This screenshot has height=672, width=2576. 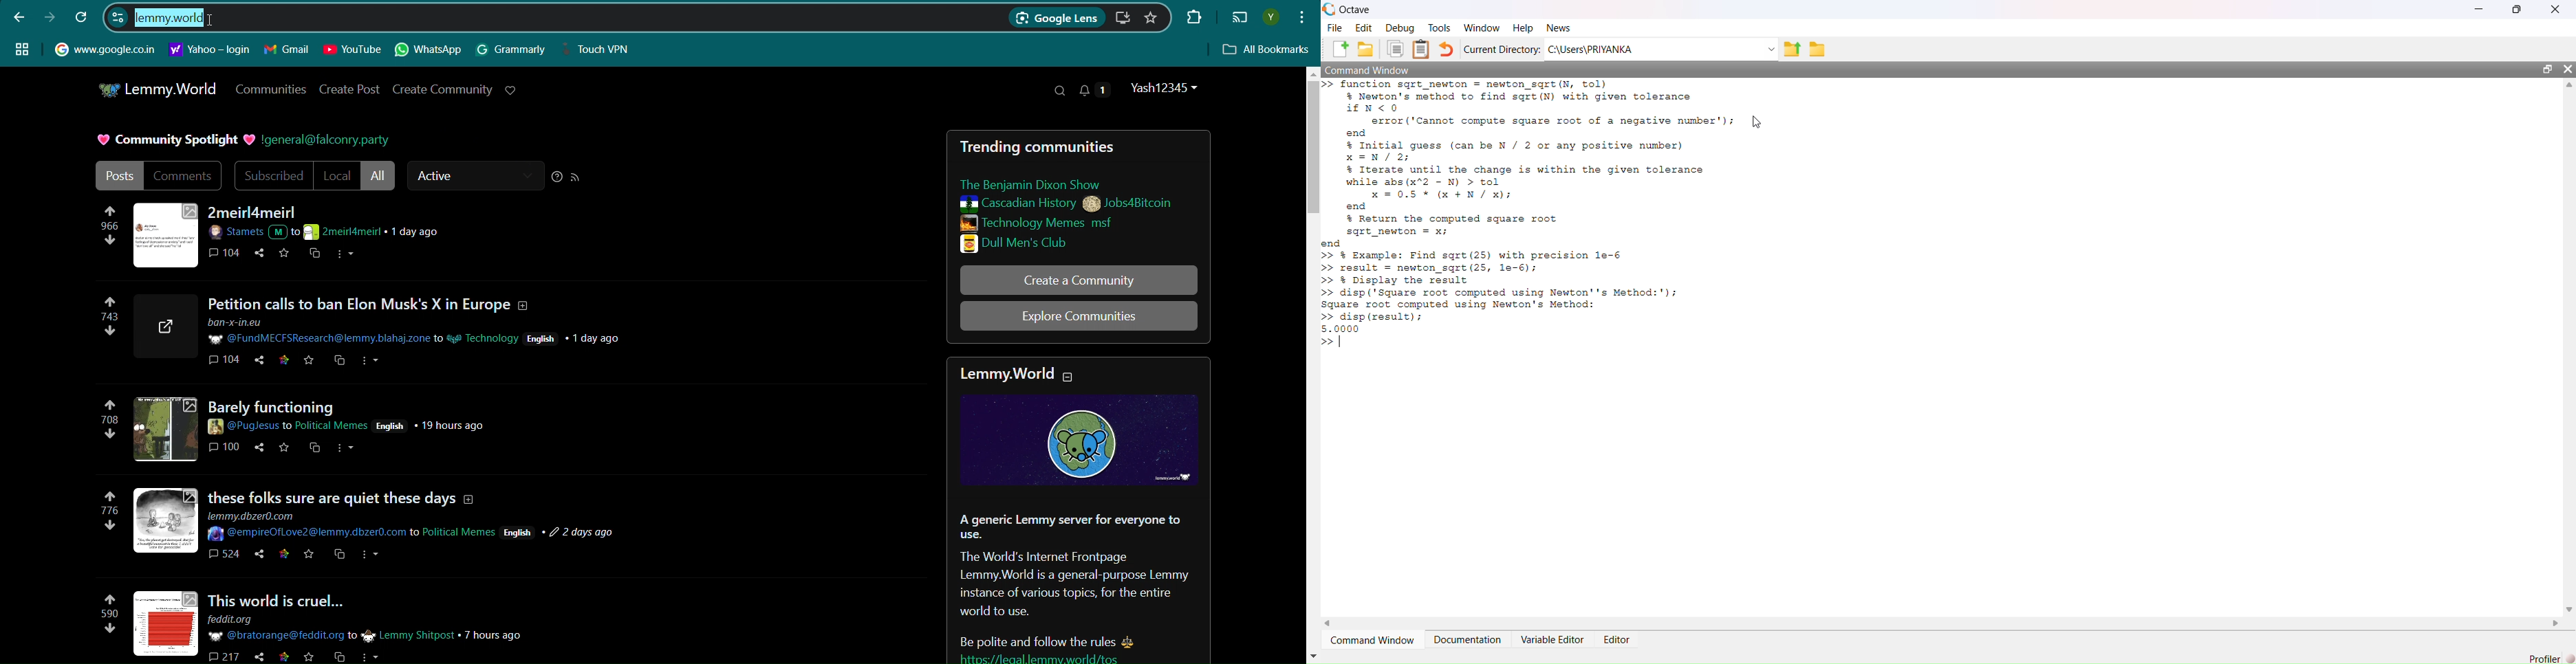 I want to click on share, so click(x=257, y=449).